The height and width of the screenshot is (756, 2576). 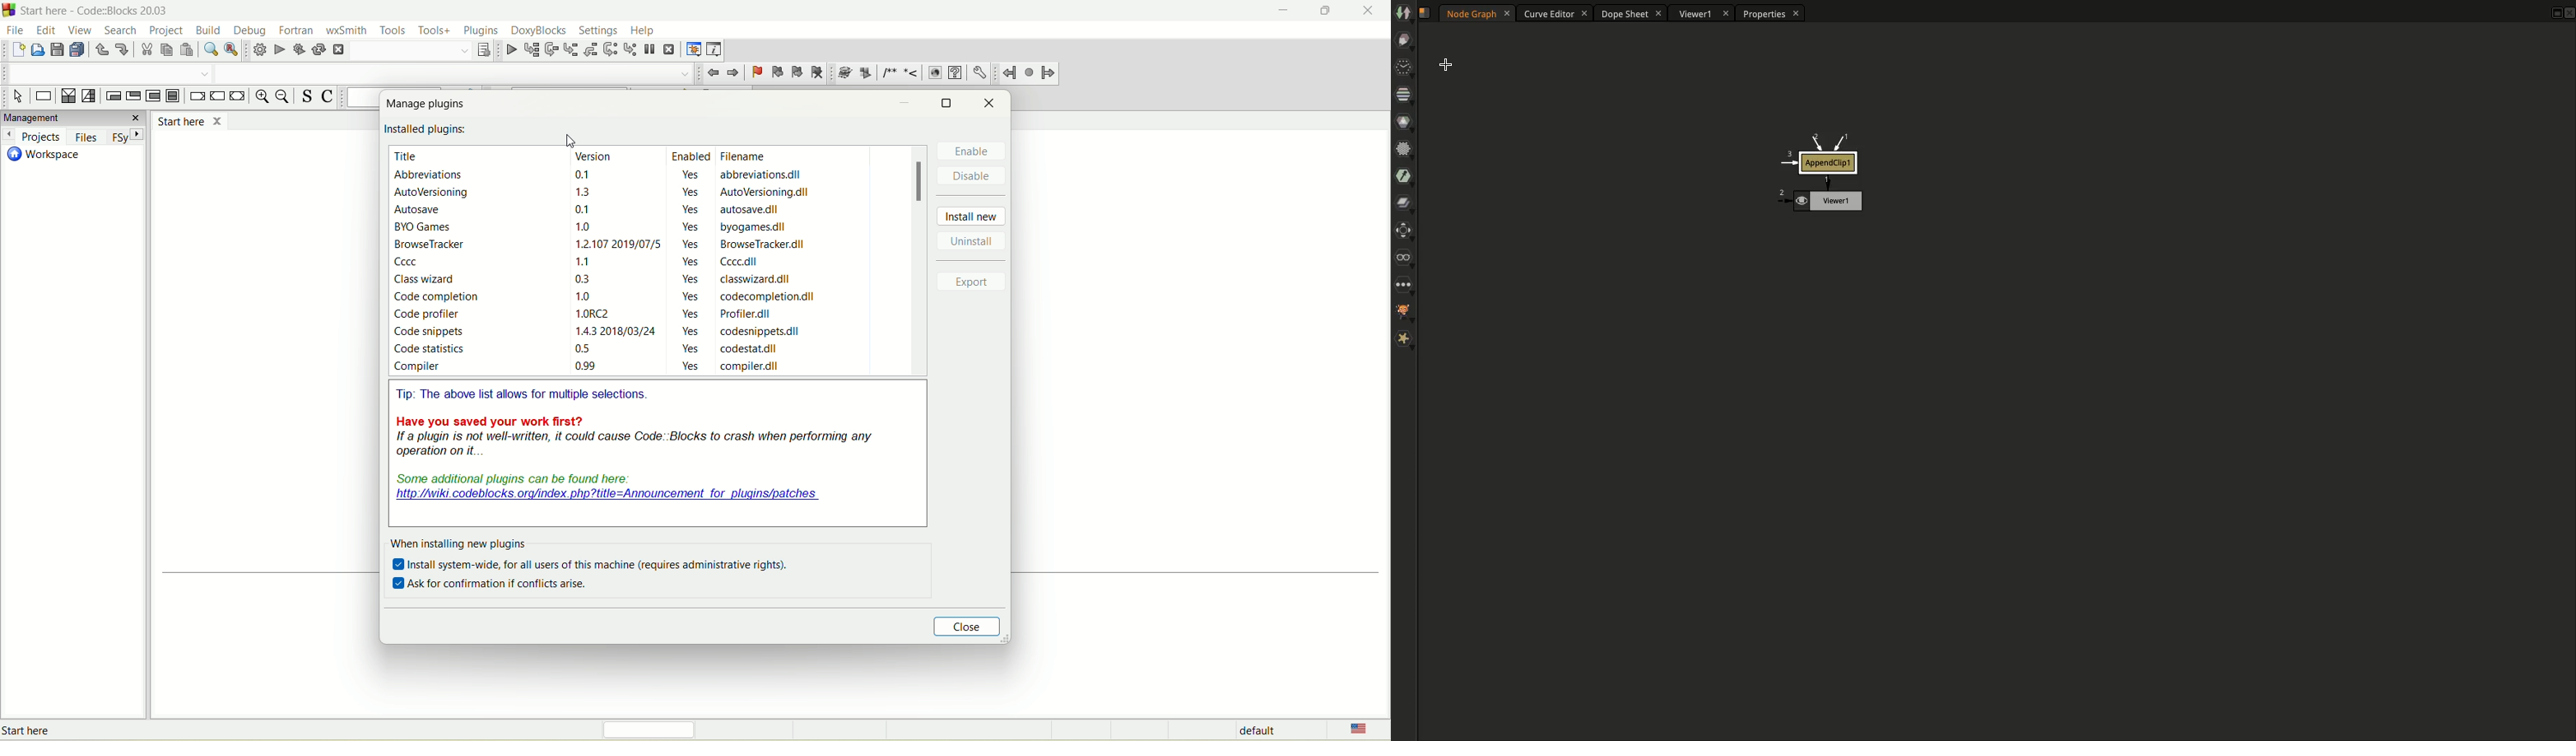 I want to click on code::block, so click(x=97, y=10).